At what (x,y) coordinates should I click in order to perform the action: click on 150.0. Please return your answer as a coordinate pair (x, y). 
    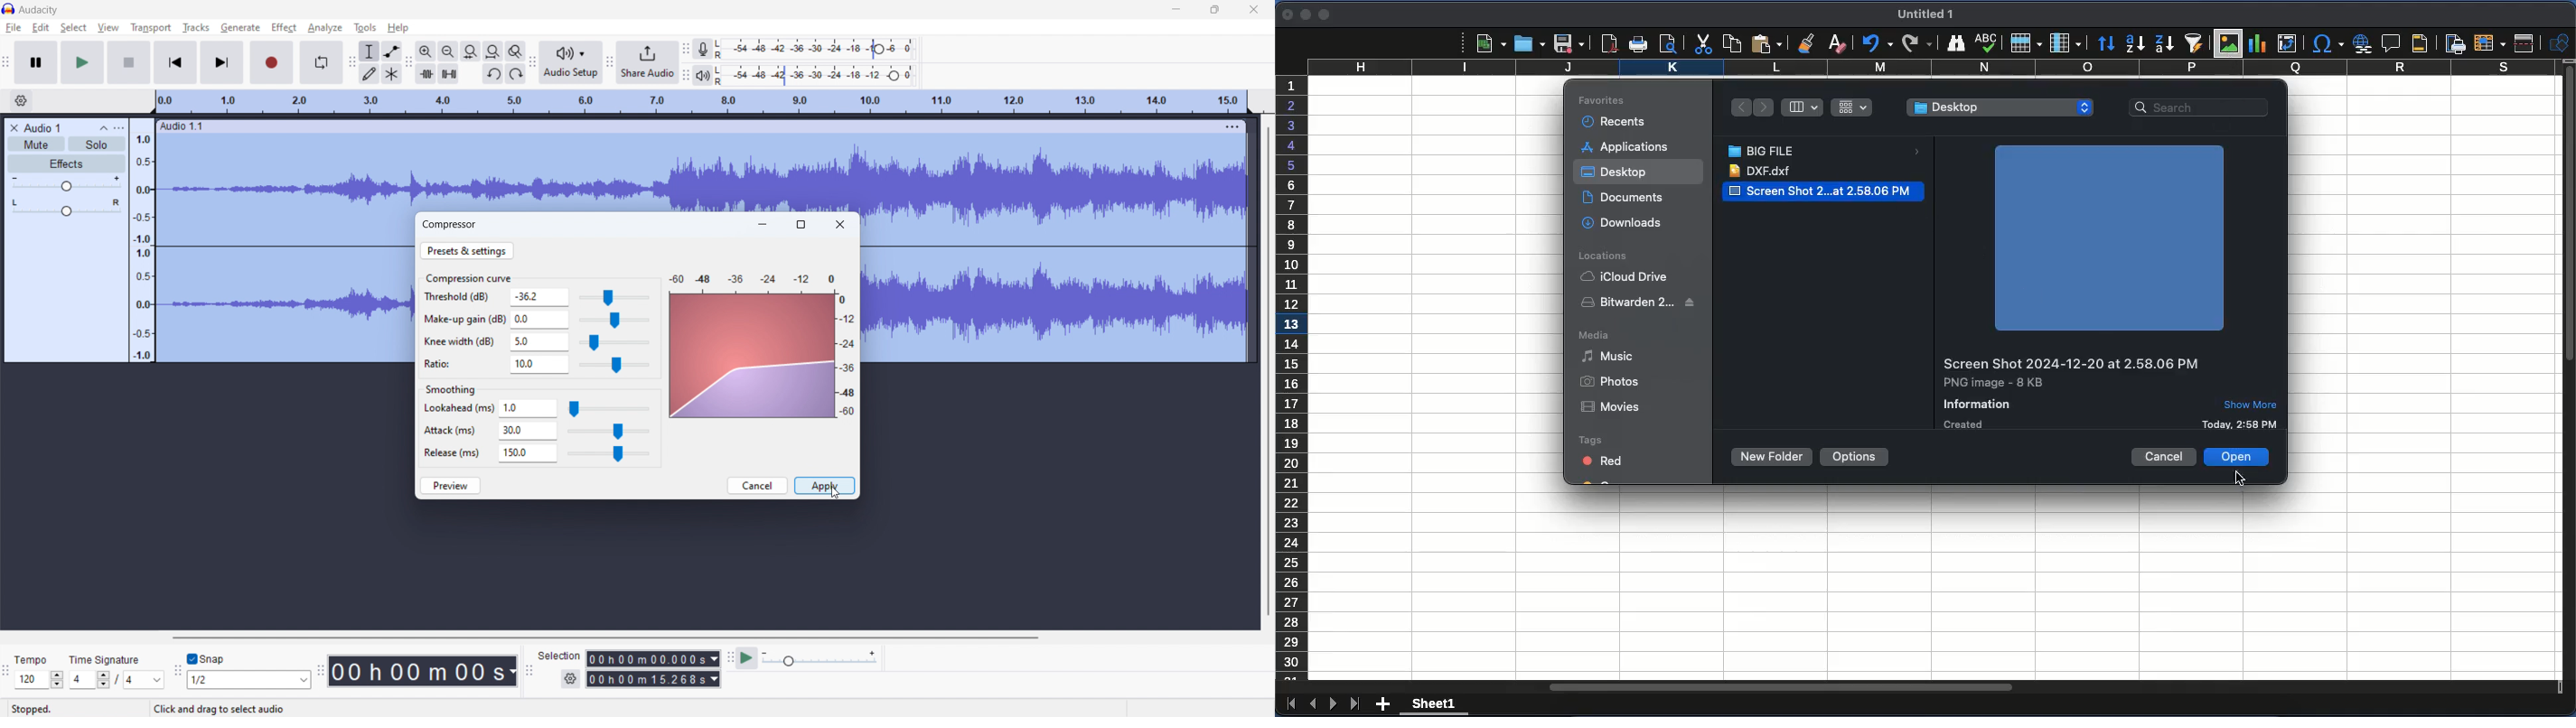
    Looking at the image, I should click on (528, 453).